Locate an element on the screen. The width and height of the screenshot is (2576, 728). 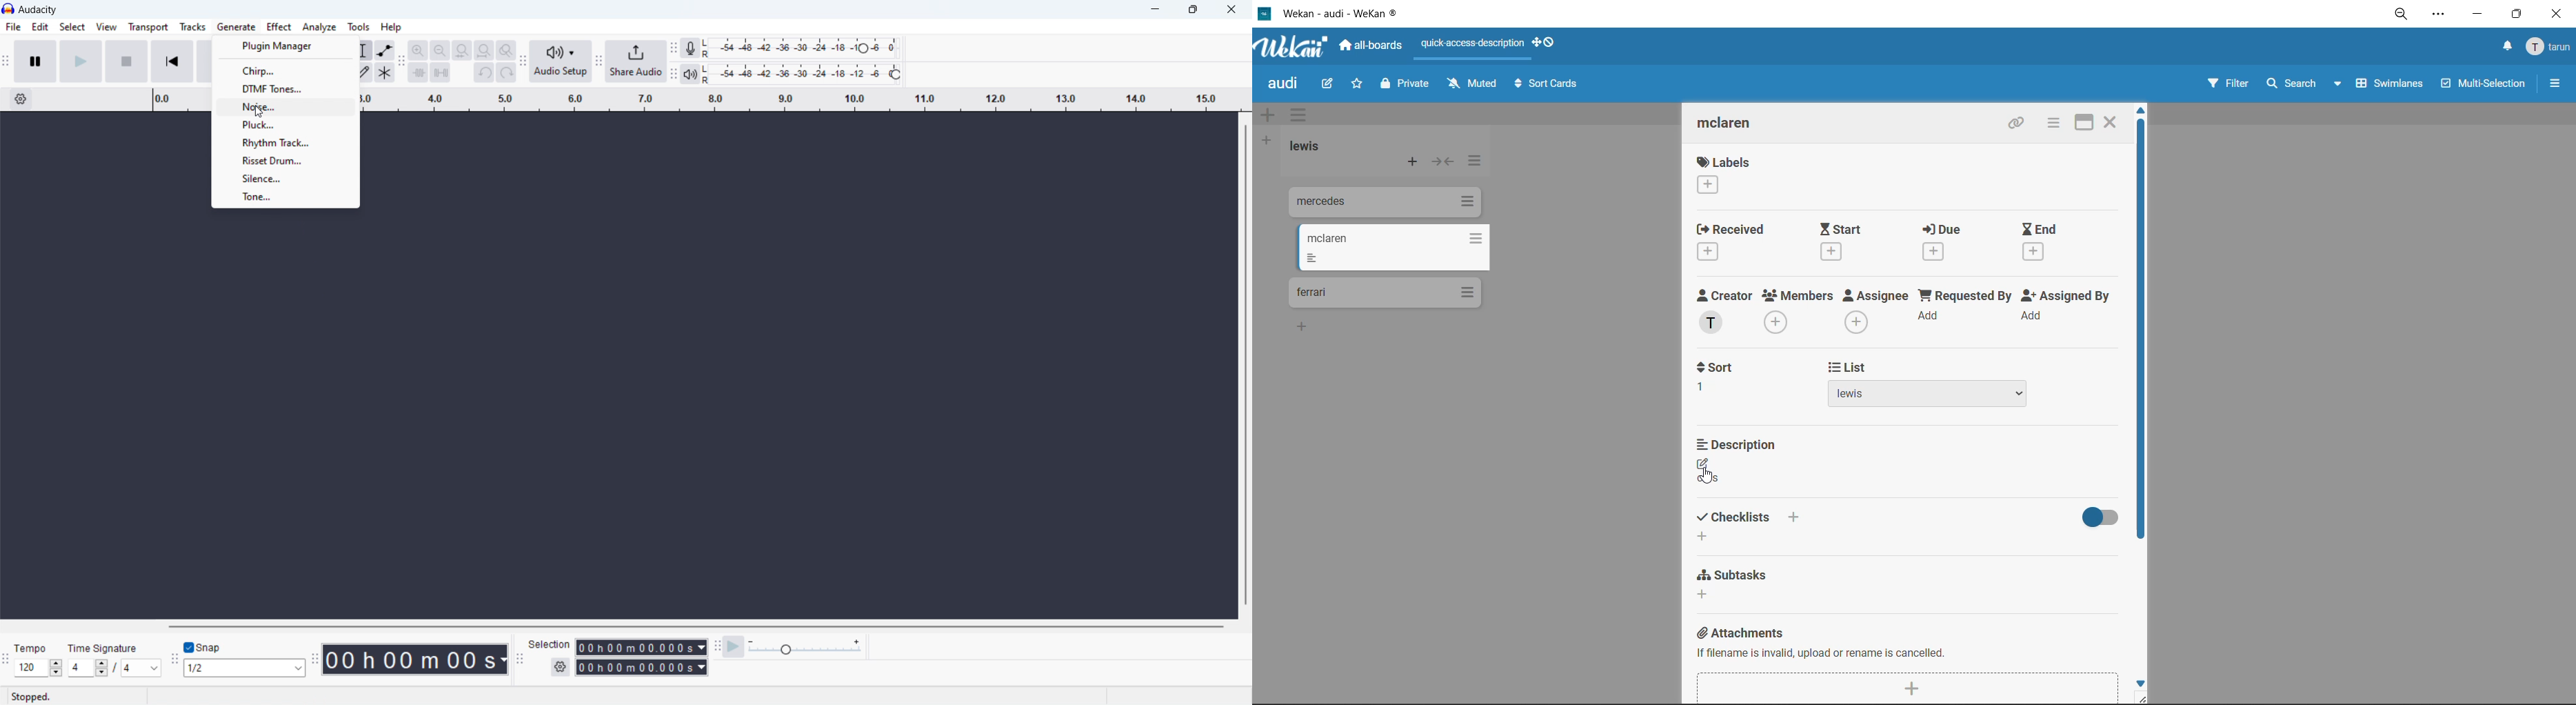
fit selection to width is located at coordinates (463, 50).